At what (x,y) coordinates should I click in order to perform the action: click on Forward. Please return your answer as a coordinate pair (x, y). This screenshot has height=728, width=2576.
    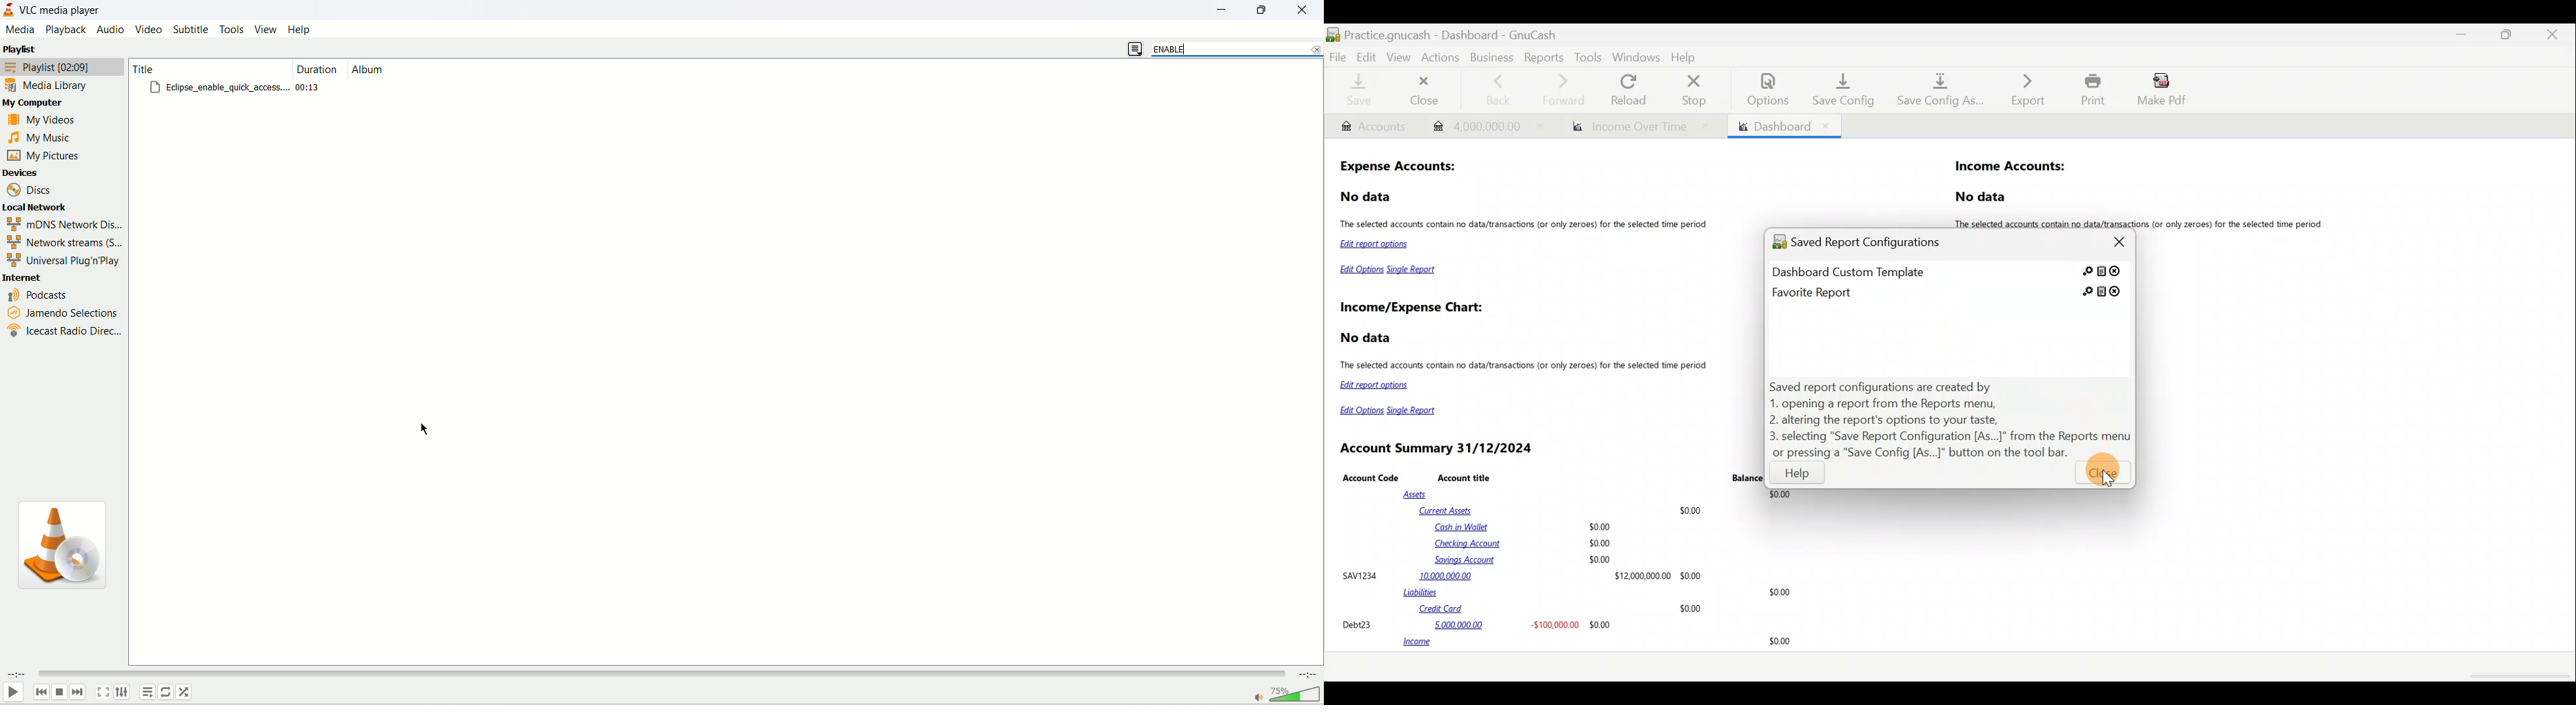
    Looking at the image, I should click on (1569, 89).